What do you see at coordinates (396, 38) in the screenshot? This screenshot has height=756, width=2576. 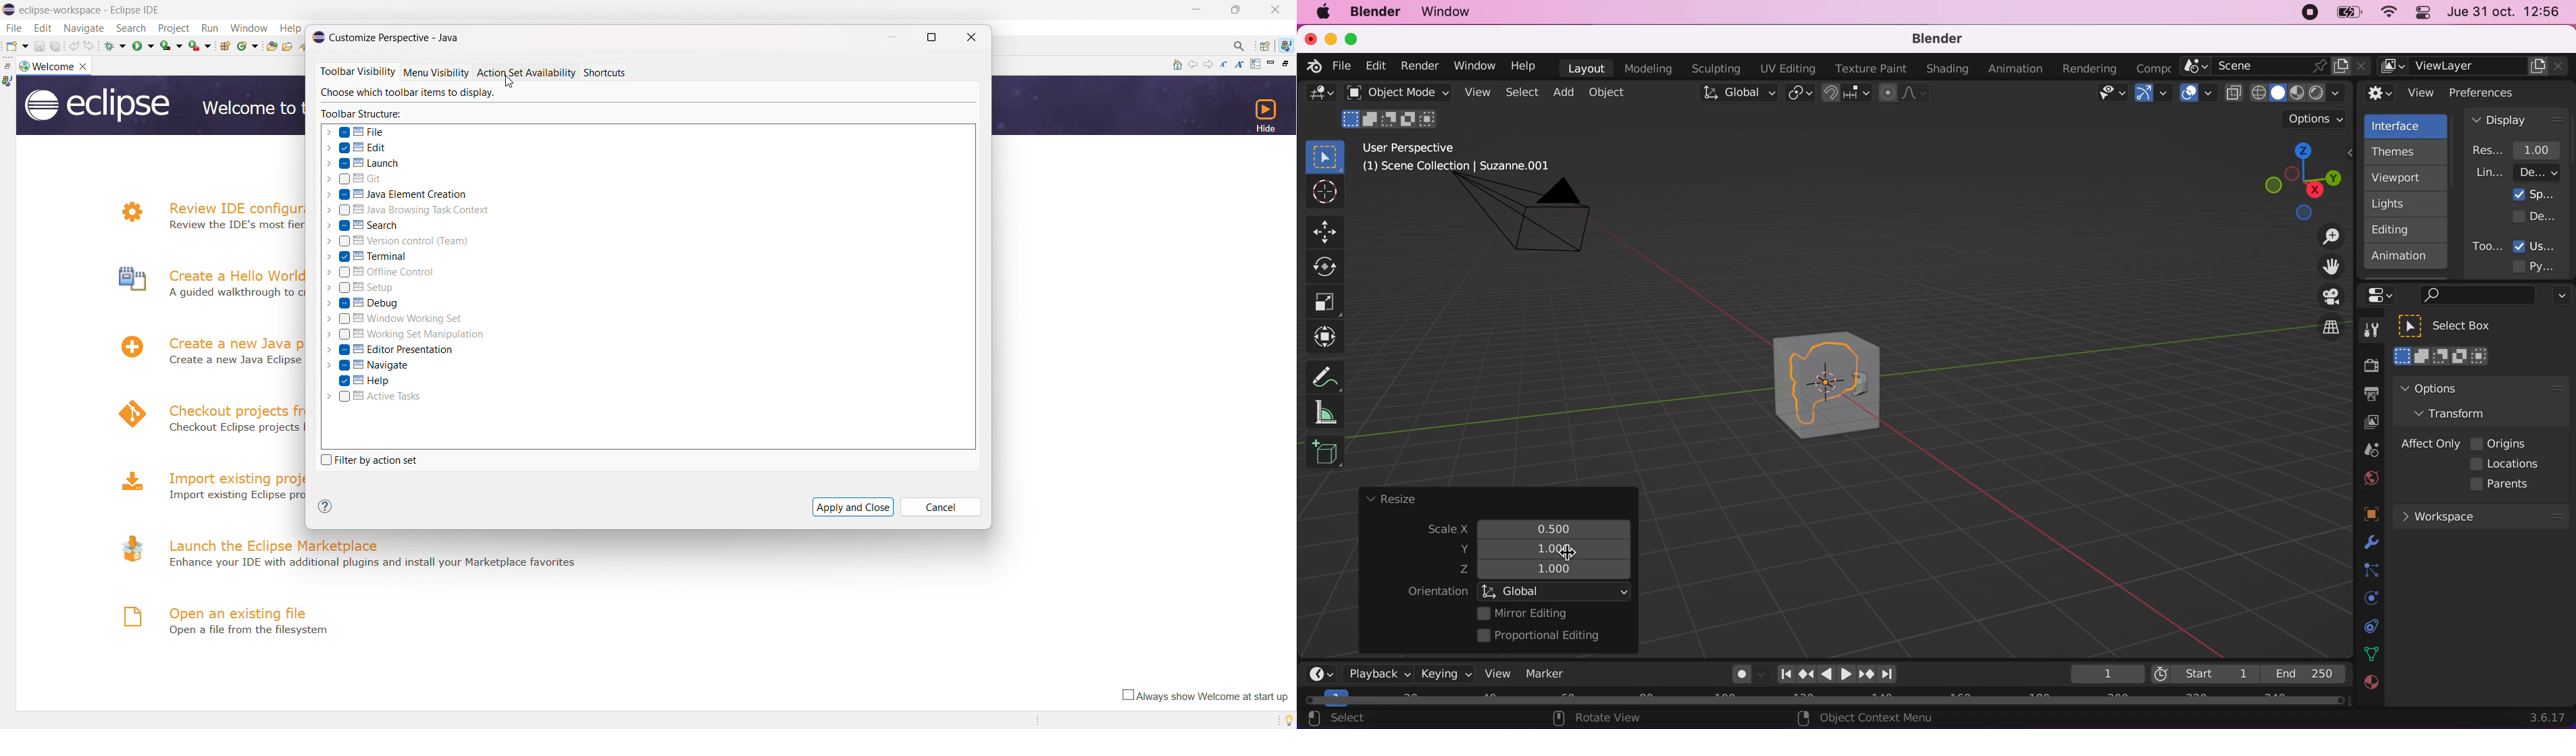 I see `title` at bounding box center [396, 38].